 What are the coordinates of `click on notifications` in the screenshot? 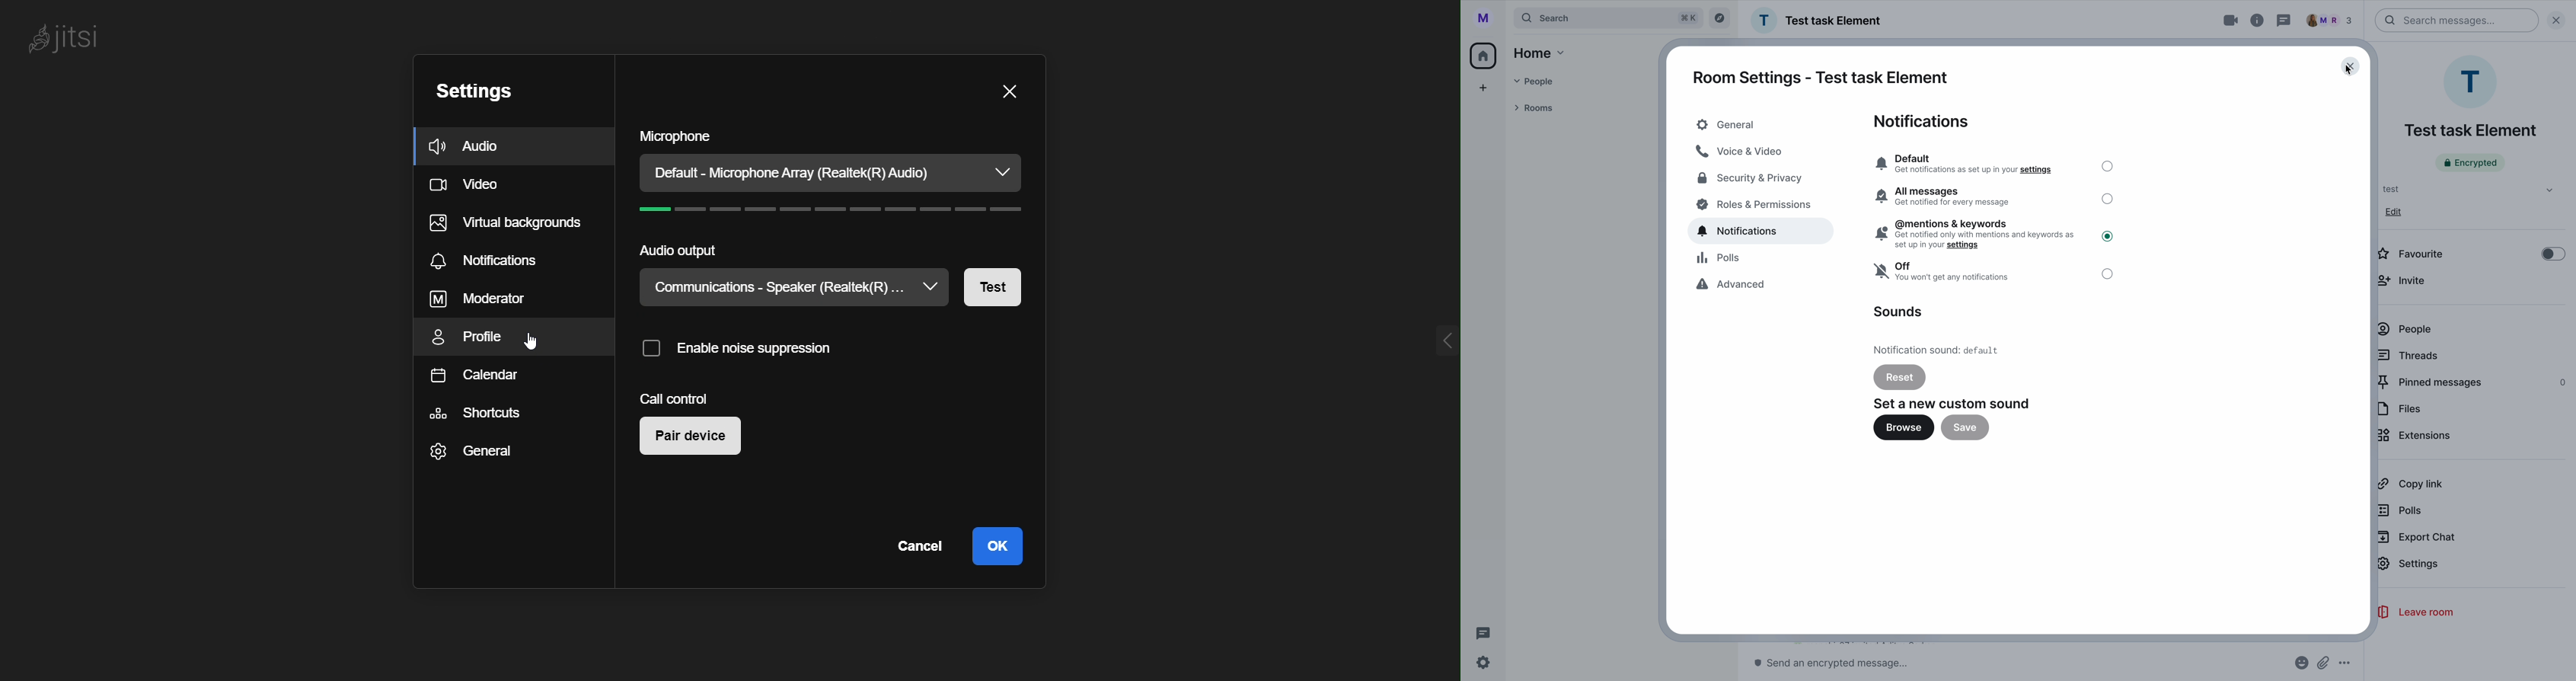 It's located at (1764, 233).